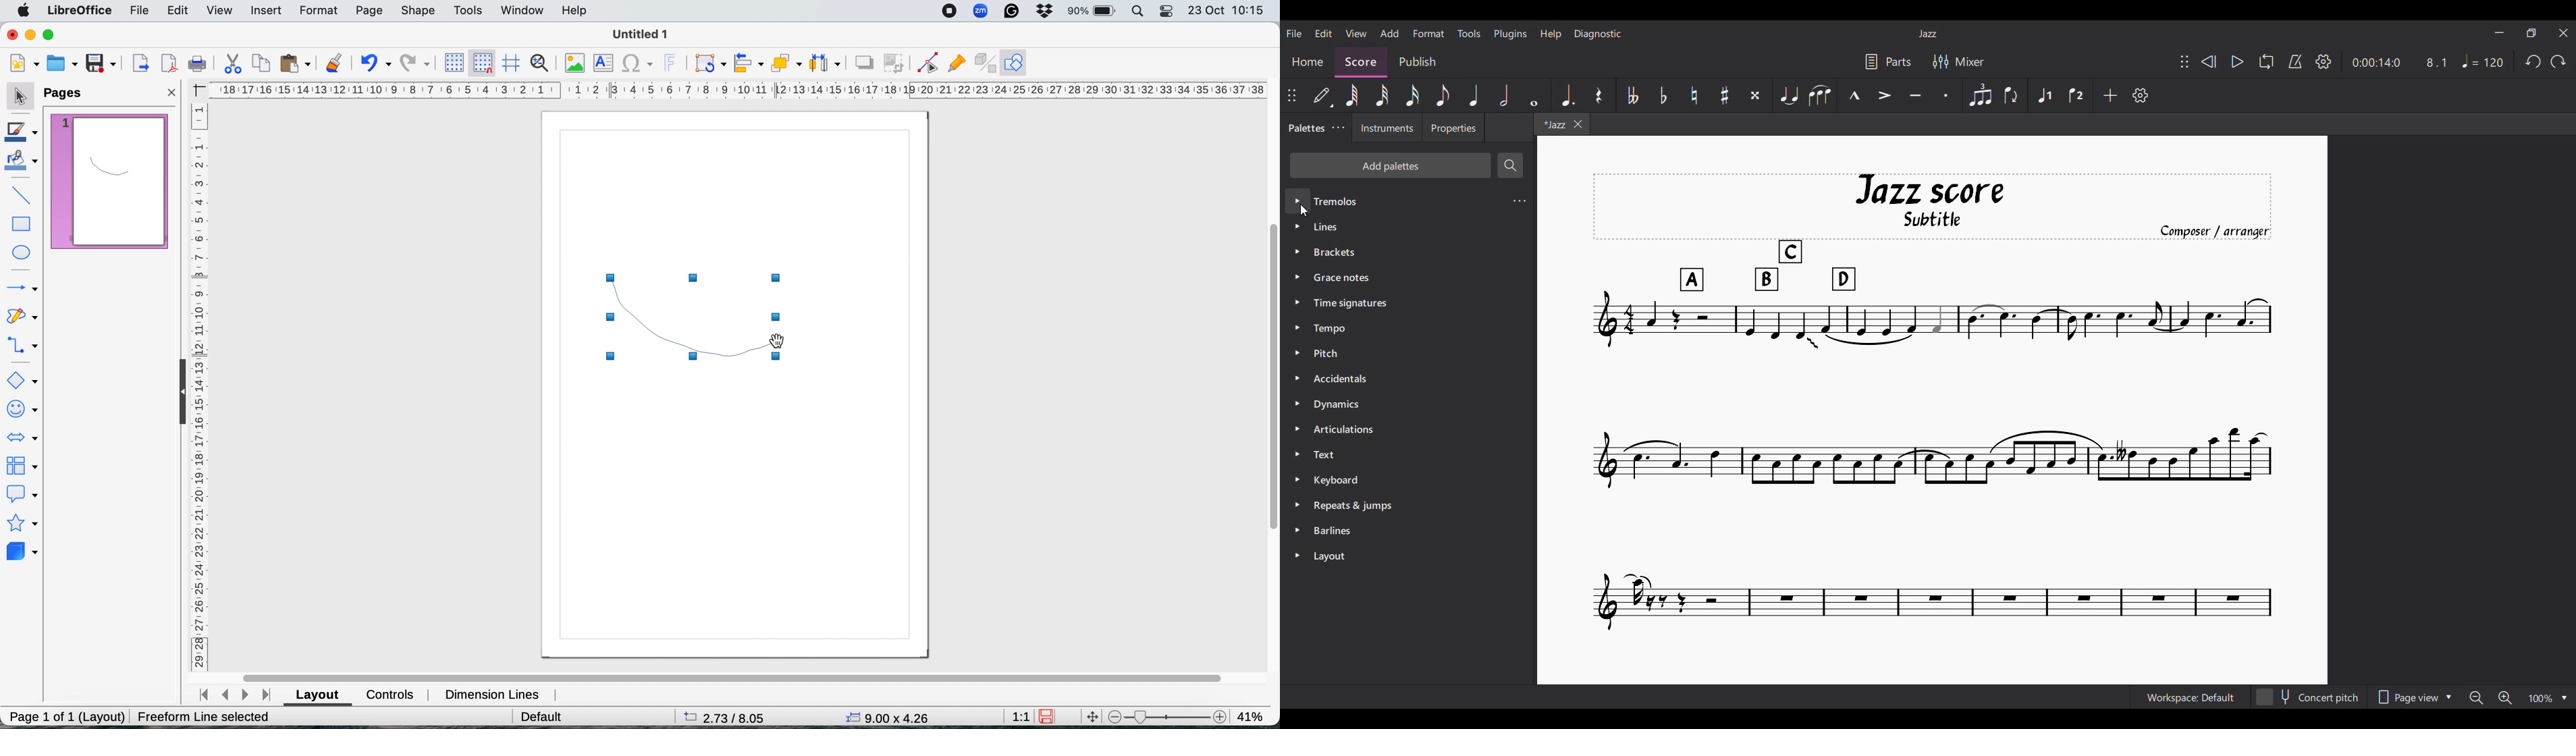  Describe the element at coordinates (1255, 714) in the screenshot. I see `zoom factor` at that location.